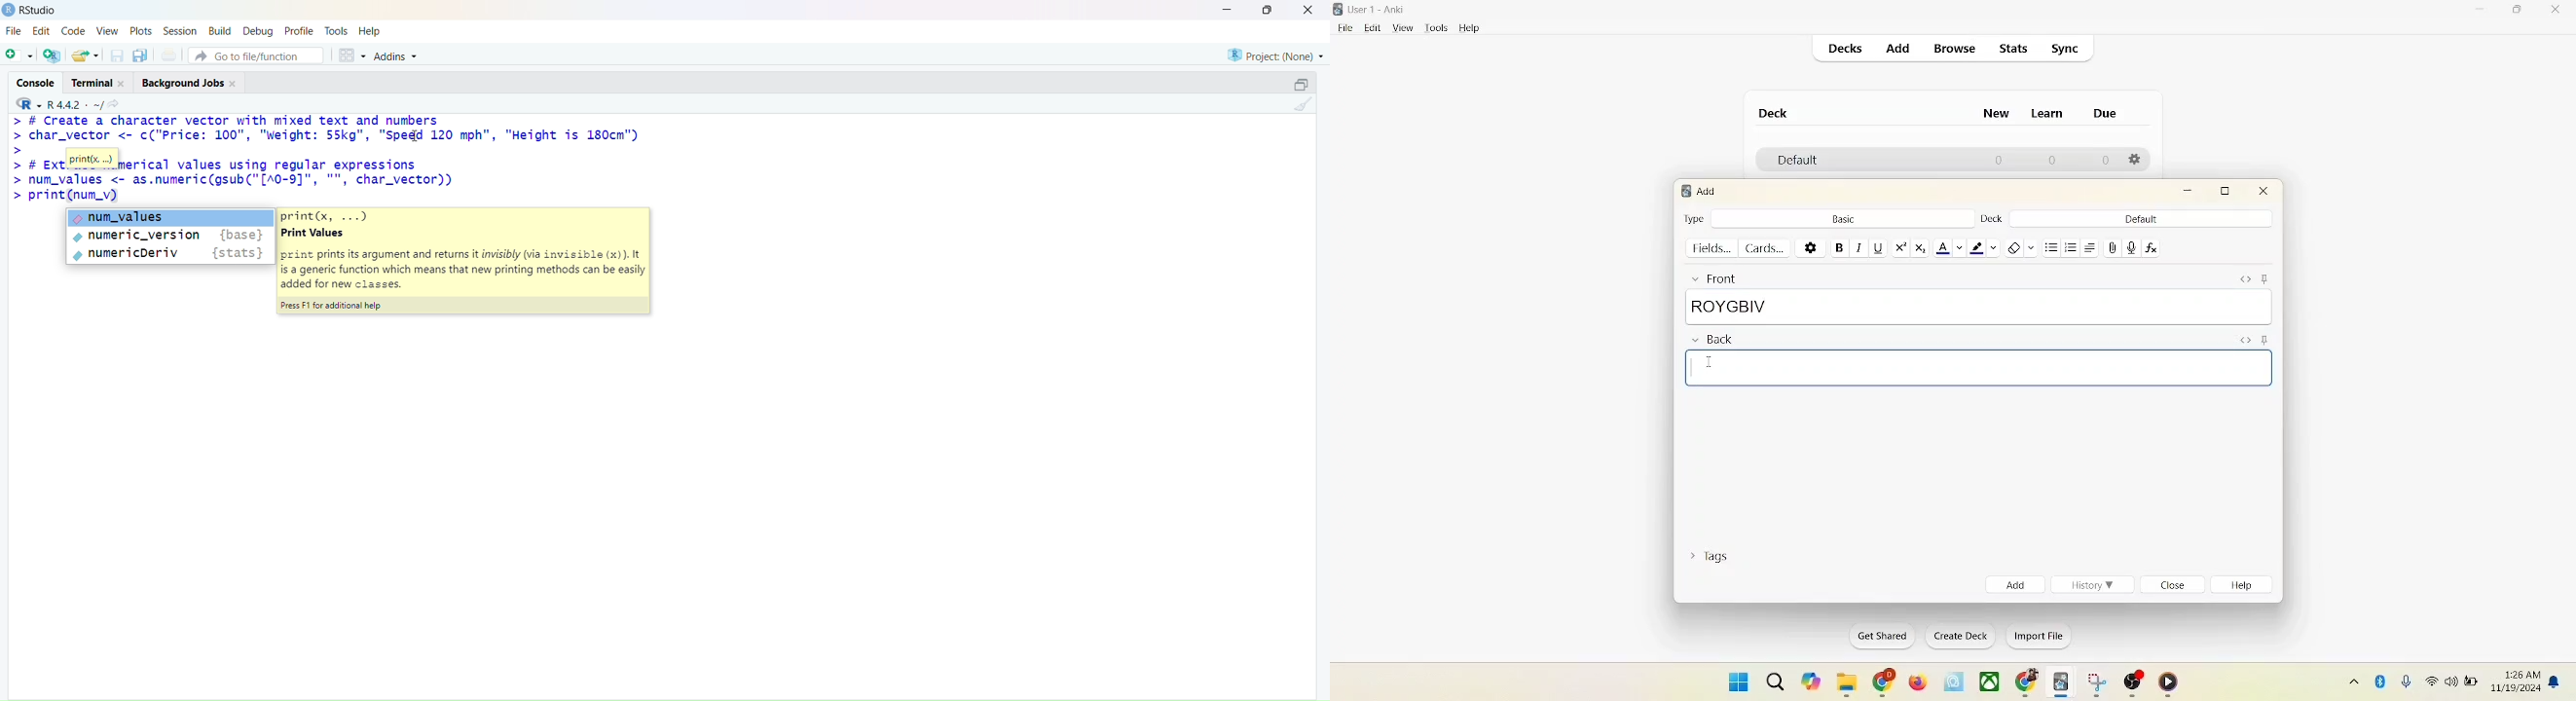  I want to click on print prints its argument and returns itivisibly (via invisible (x). It
is a generic function which means that new printing methods can be easily
added for new classes., so click(463, 272).